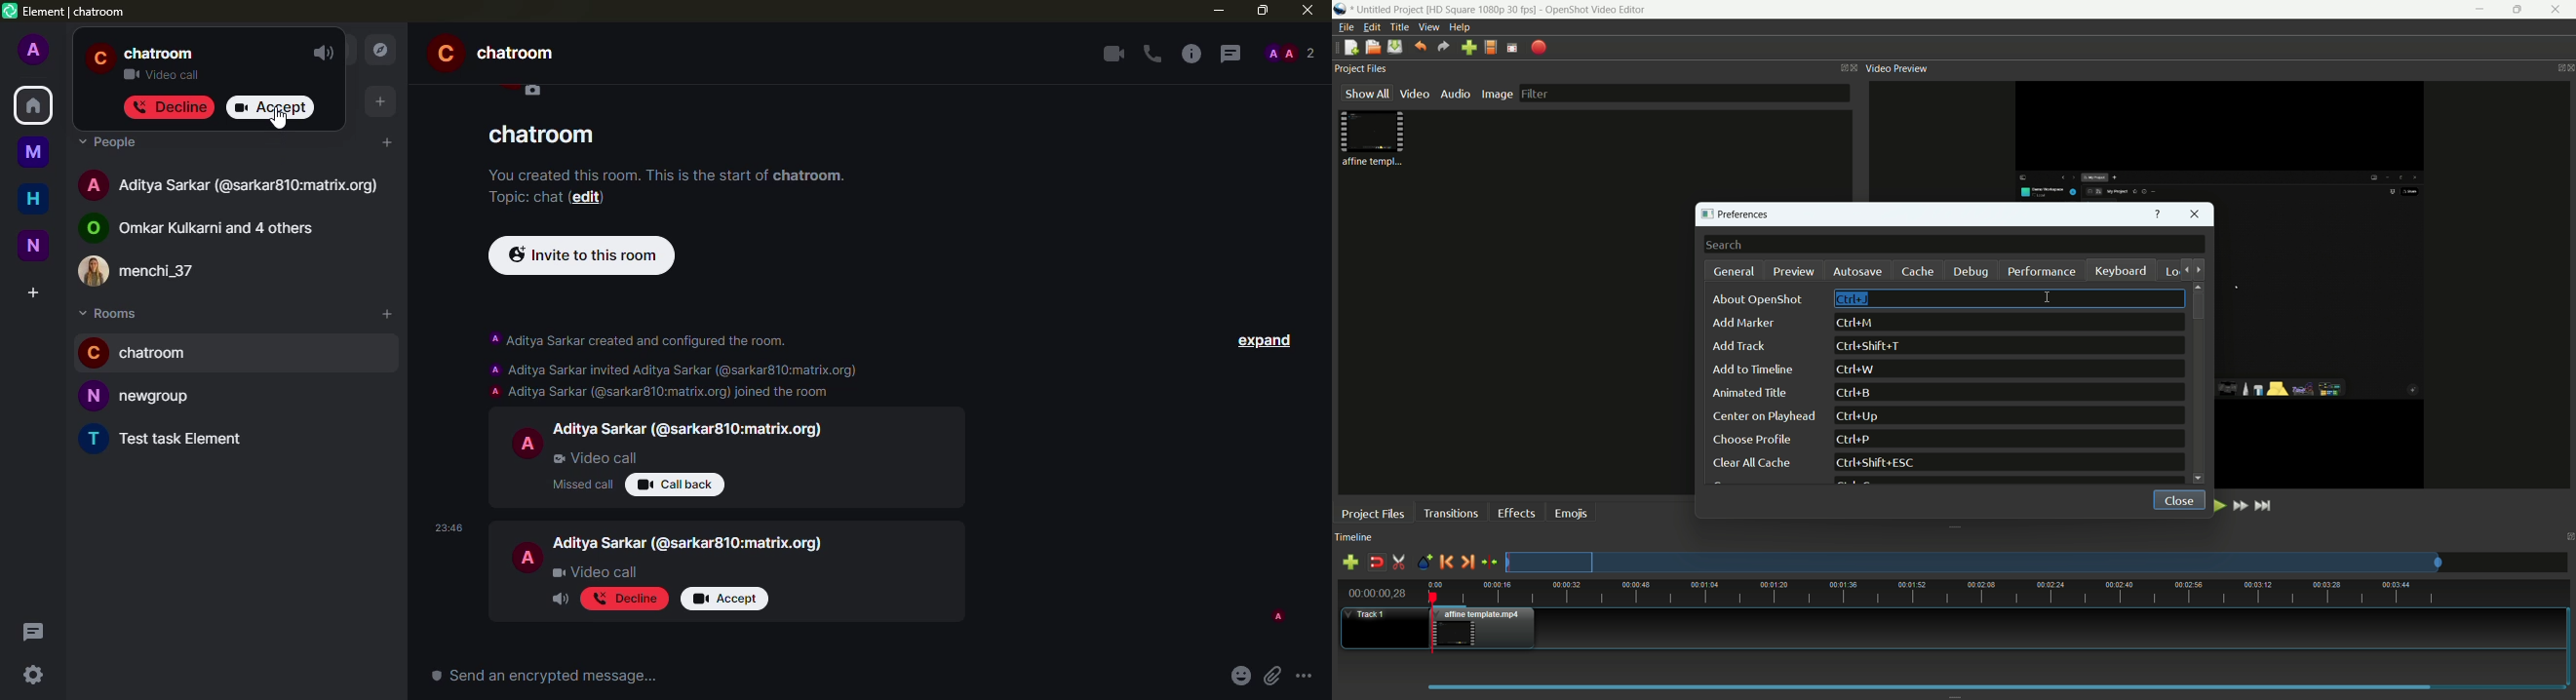 The image size is (2576, 700). I want to click on invite to this room, so click(581, 255).